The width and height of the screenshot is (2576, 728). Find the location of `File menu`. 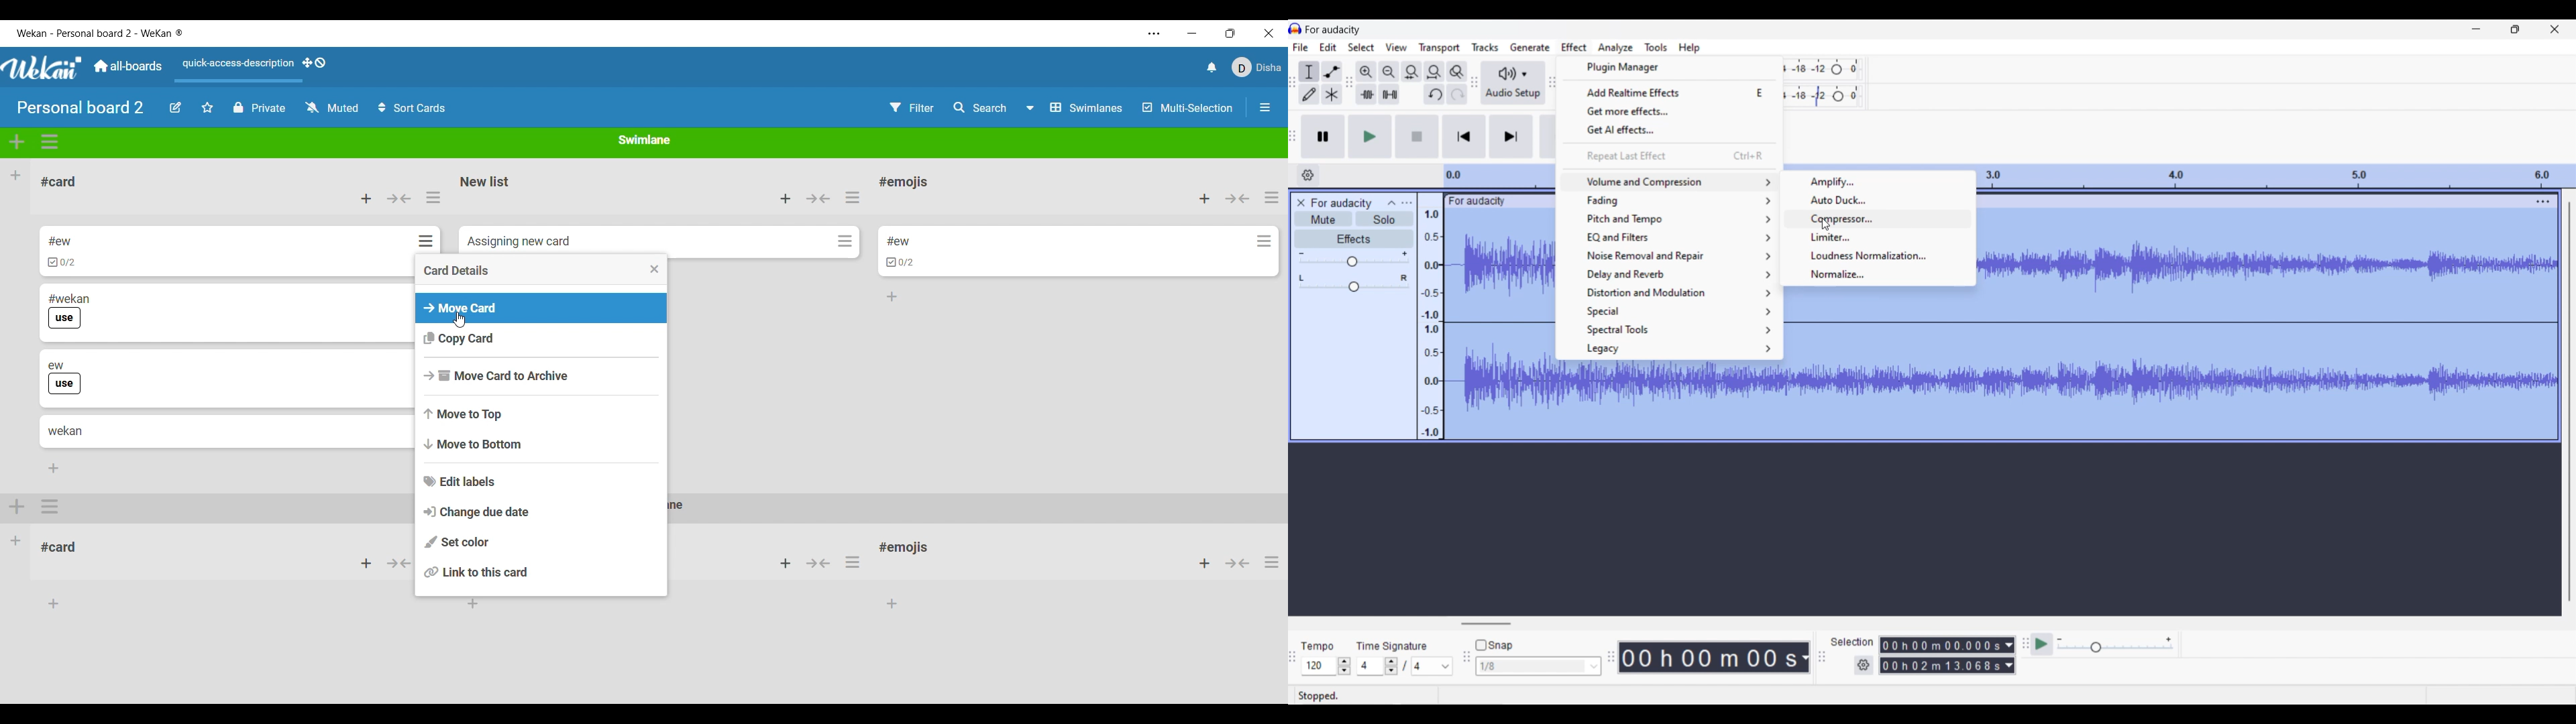

File menu is located at coordinates (1301, 47).